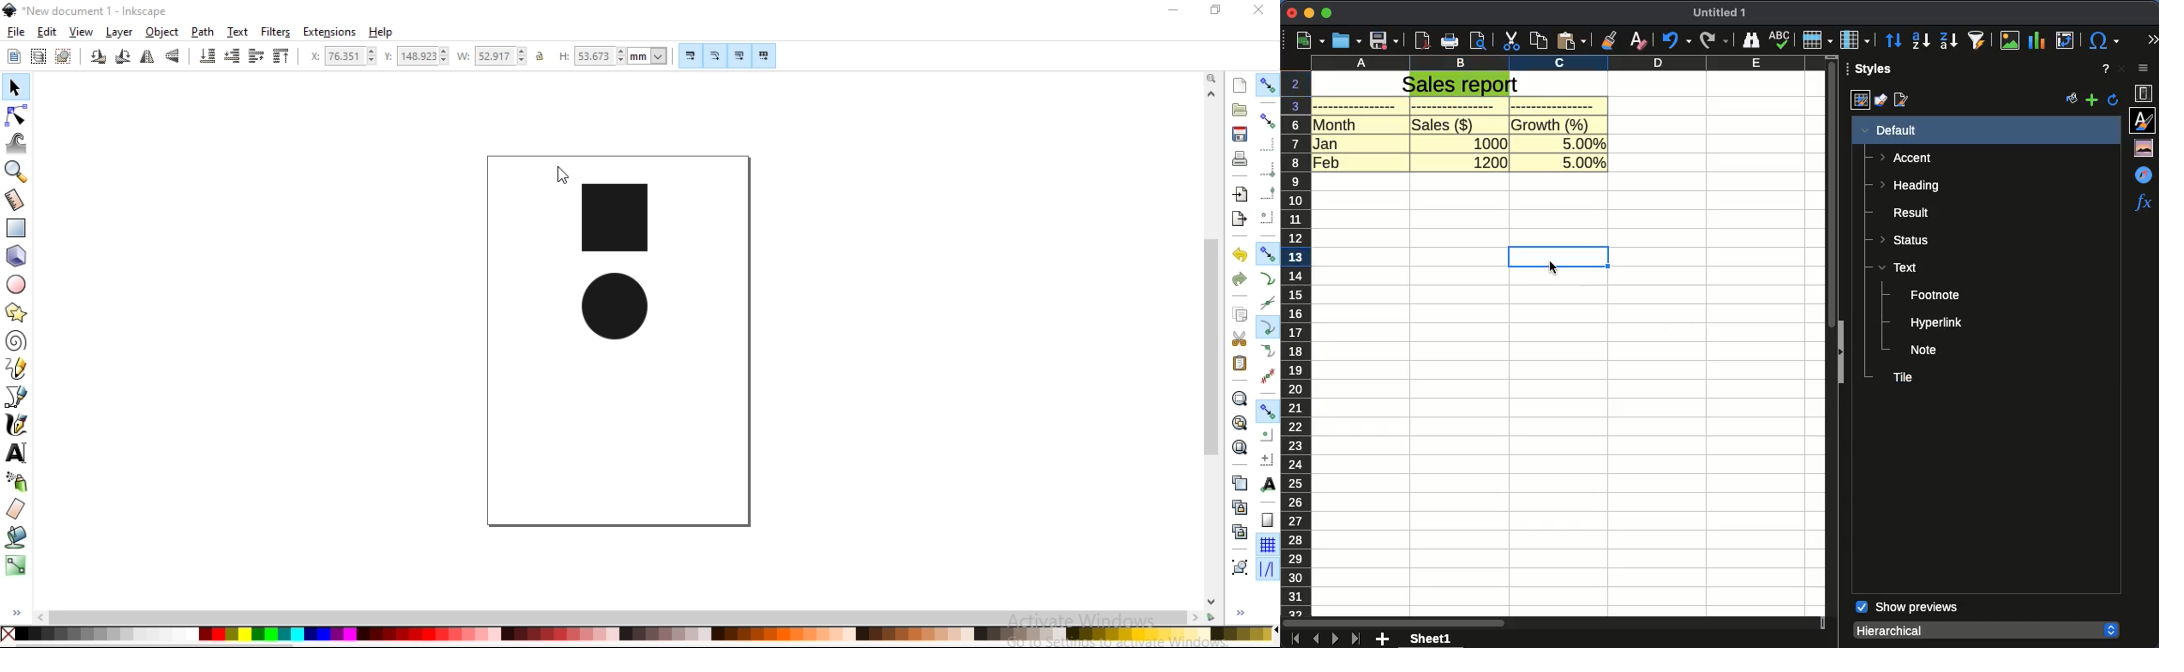 Image resolution: width=2184 pixels, height=672 pixels. Describe the element at coordinates (716, 57) in the screenshot. I see `scale radii of rounded corners` at that location.